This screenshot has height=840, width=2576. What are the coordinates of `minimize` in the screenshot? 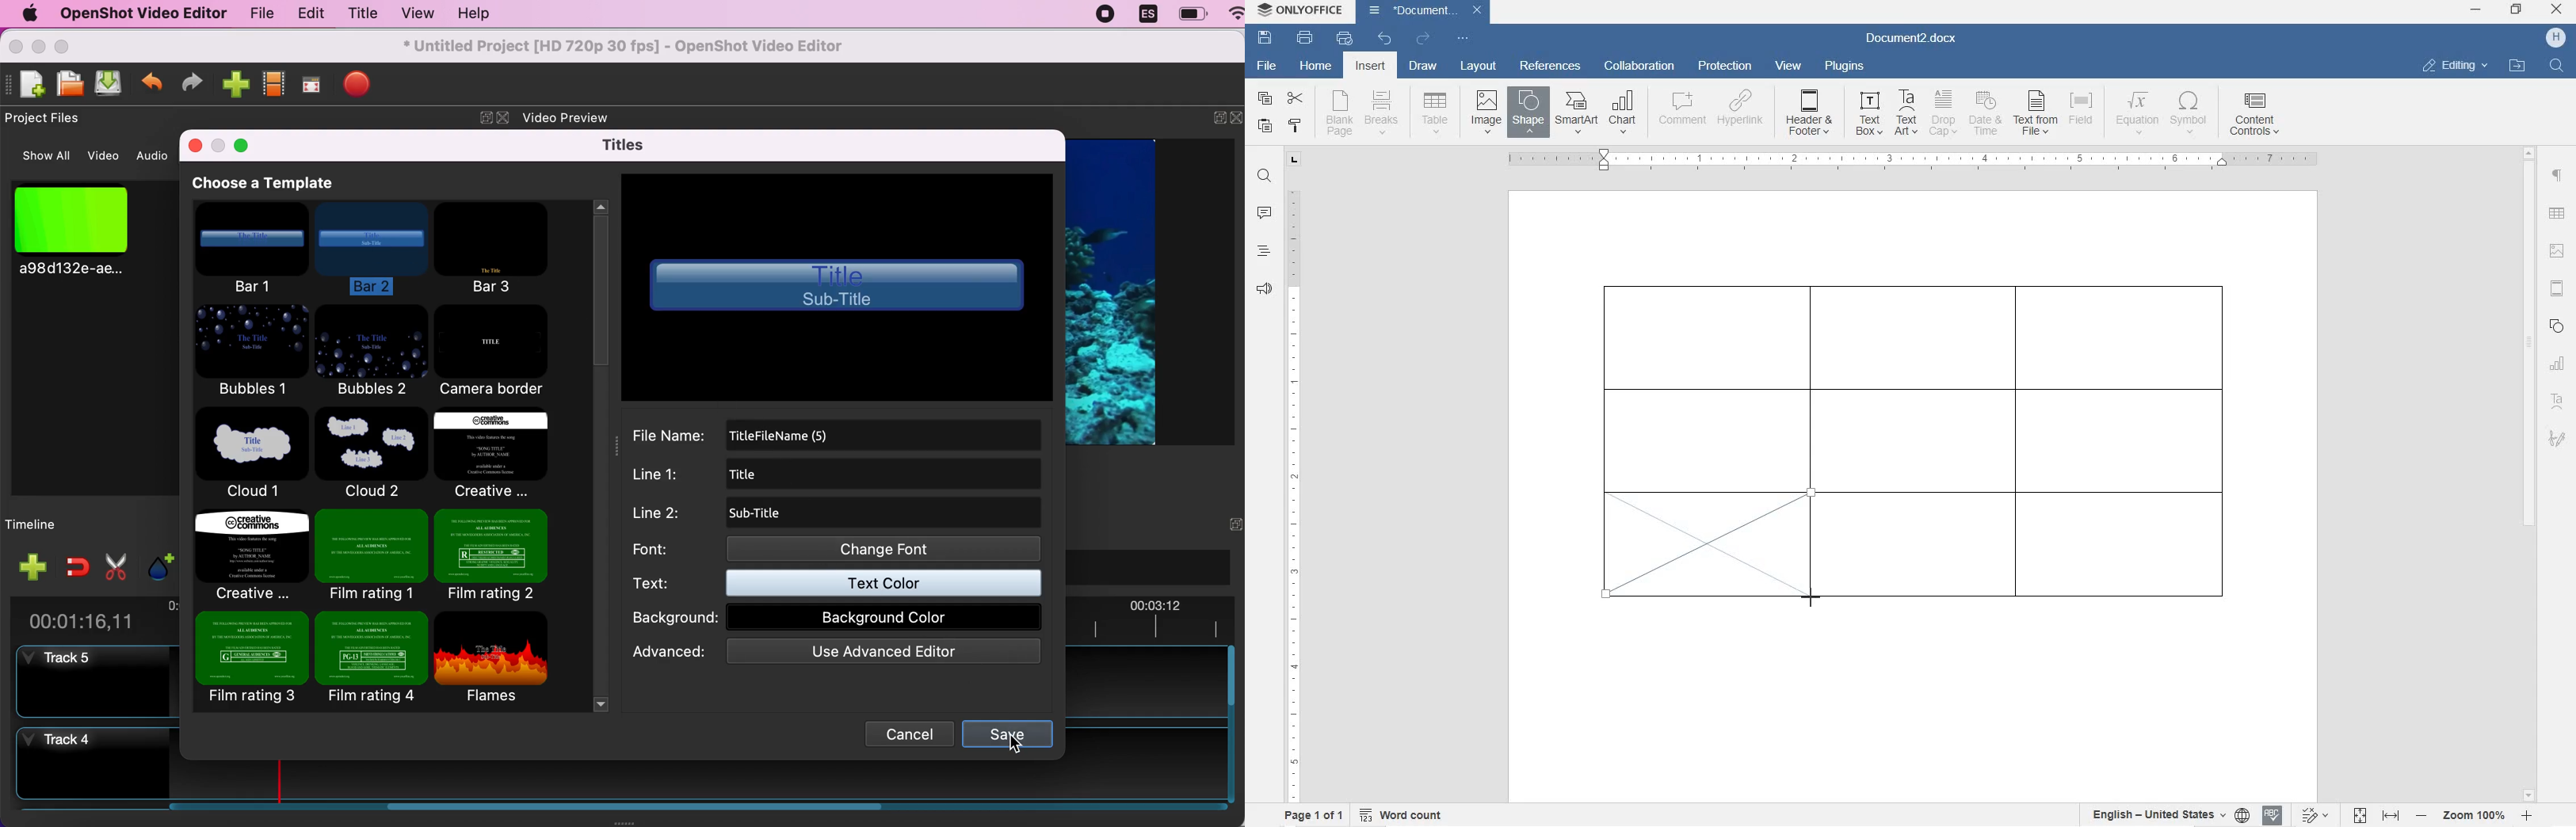 It's located at (1211, 120).